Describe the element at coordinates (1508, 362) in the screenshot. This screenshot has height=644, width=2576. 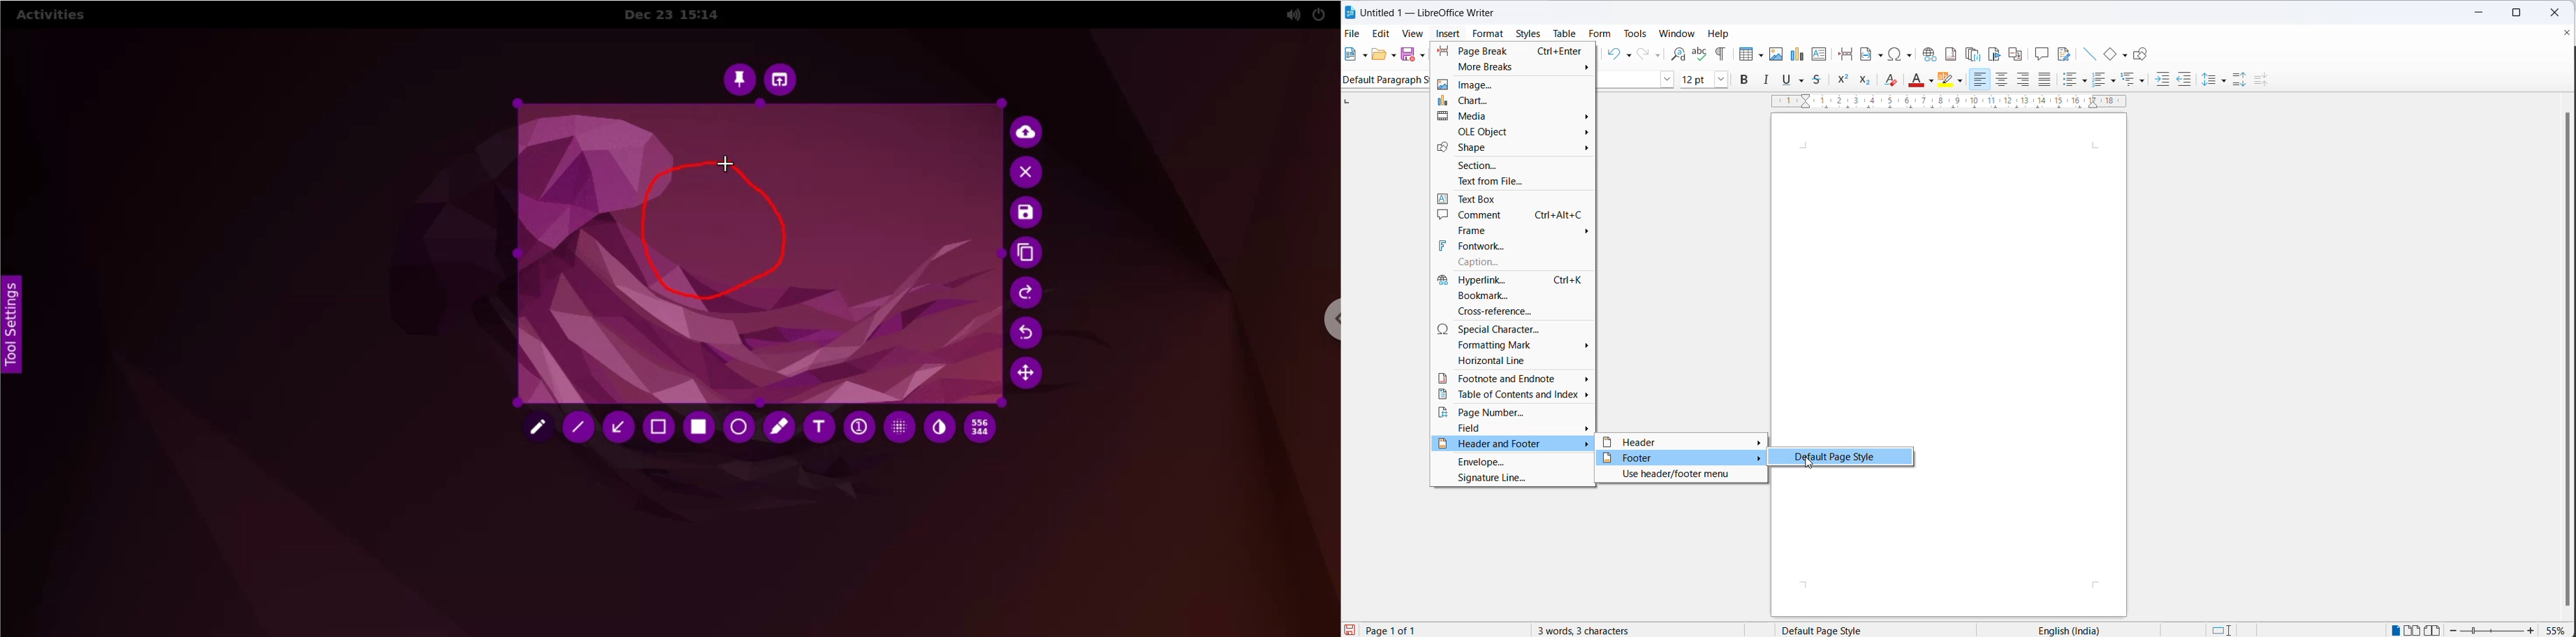
I see `horizontal line` at that location.